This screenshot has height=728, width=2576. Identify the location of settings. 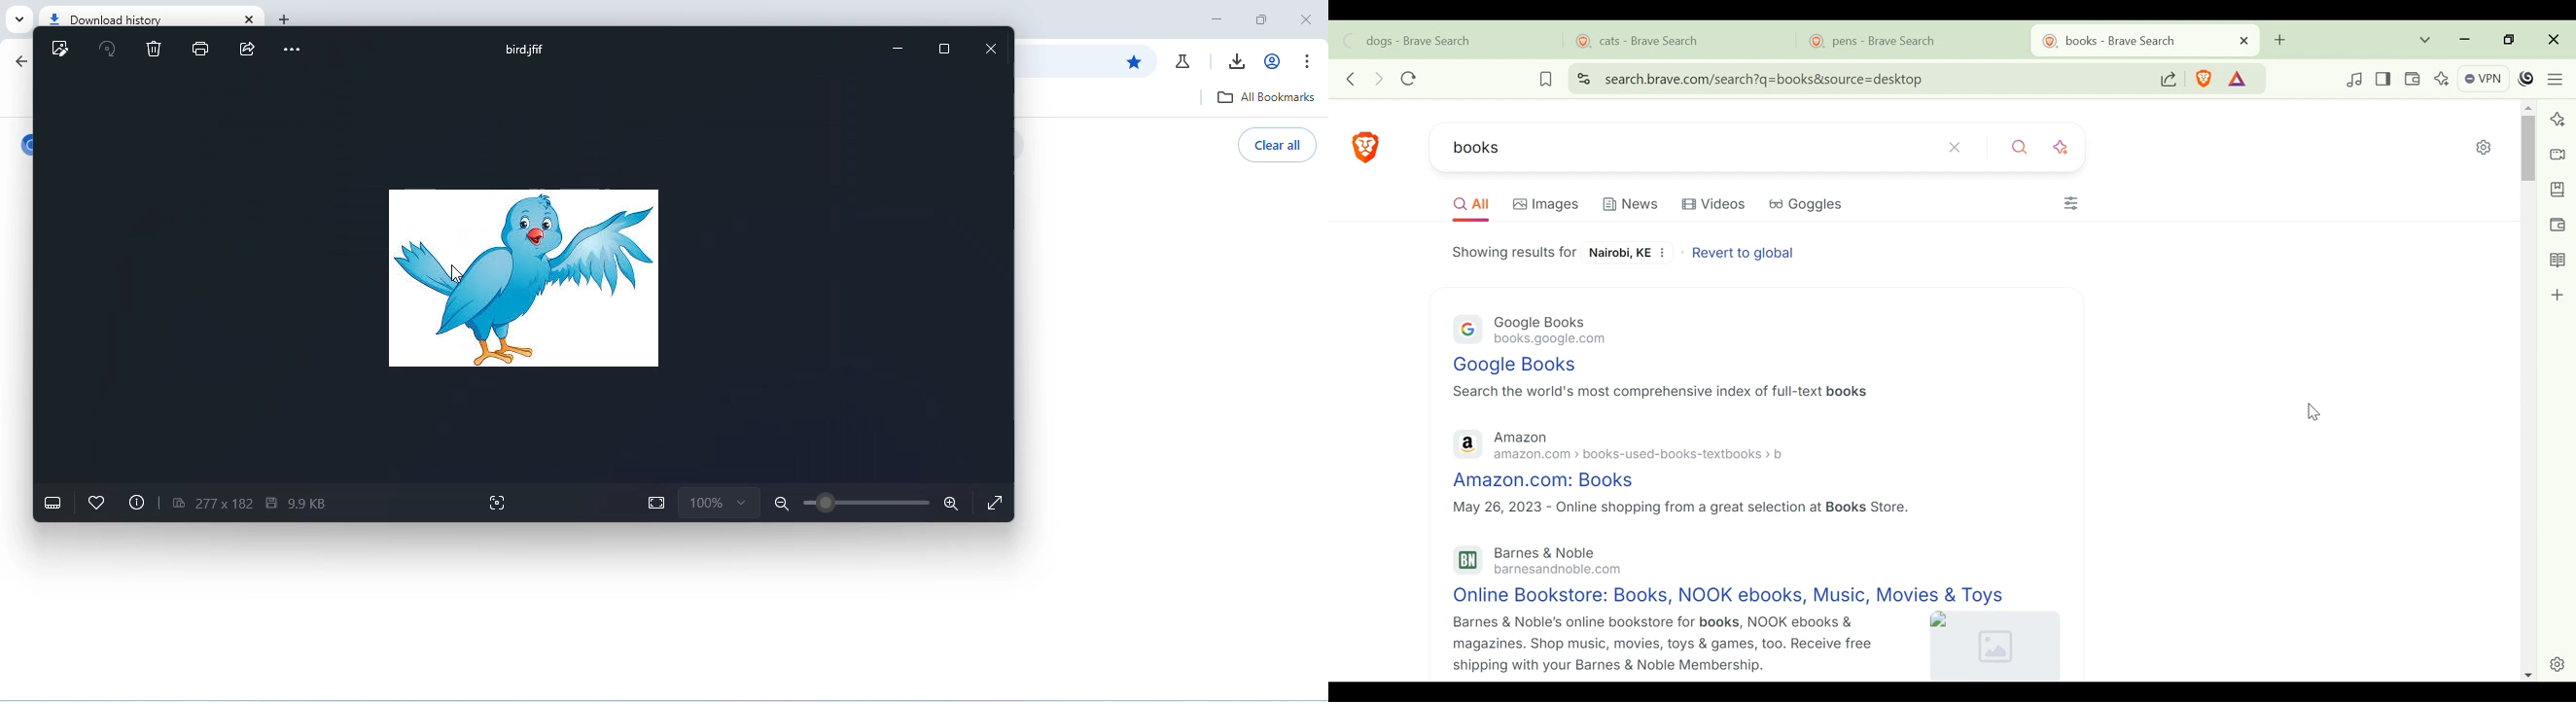
(2562, 661).